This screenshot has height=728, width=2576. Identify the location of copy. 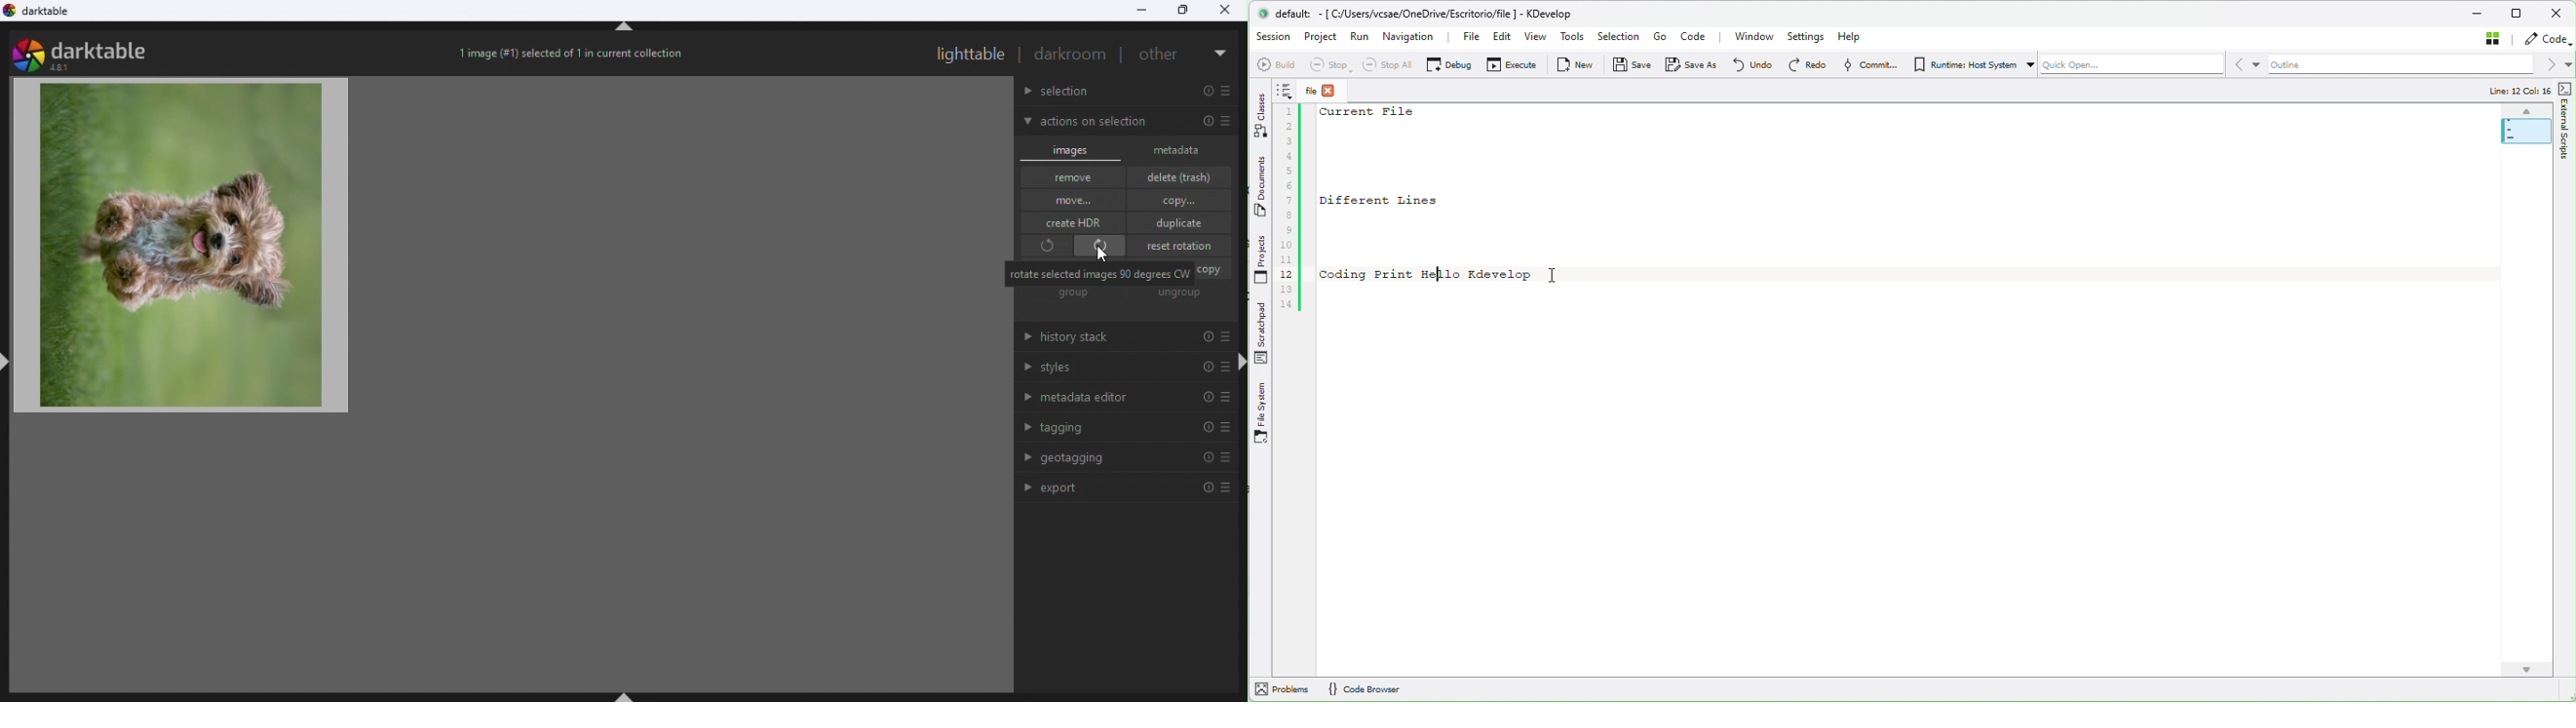
(1181, 200).